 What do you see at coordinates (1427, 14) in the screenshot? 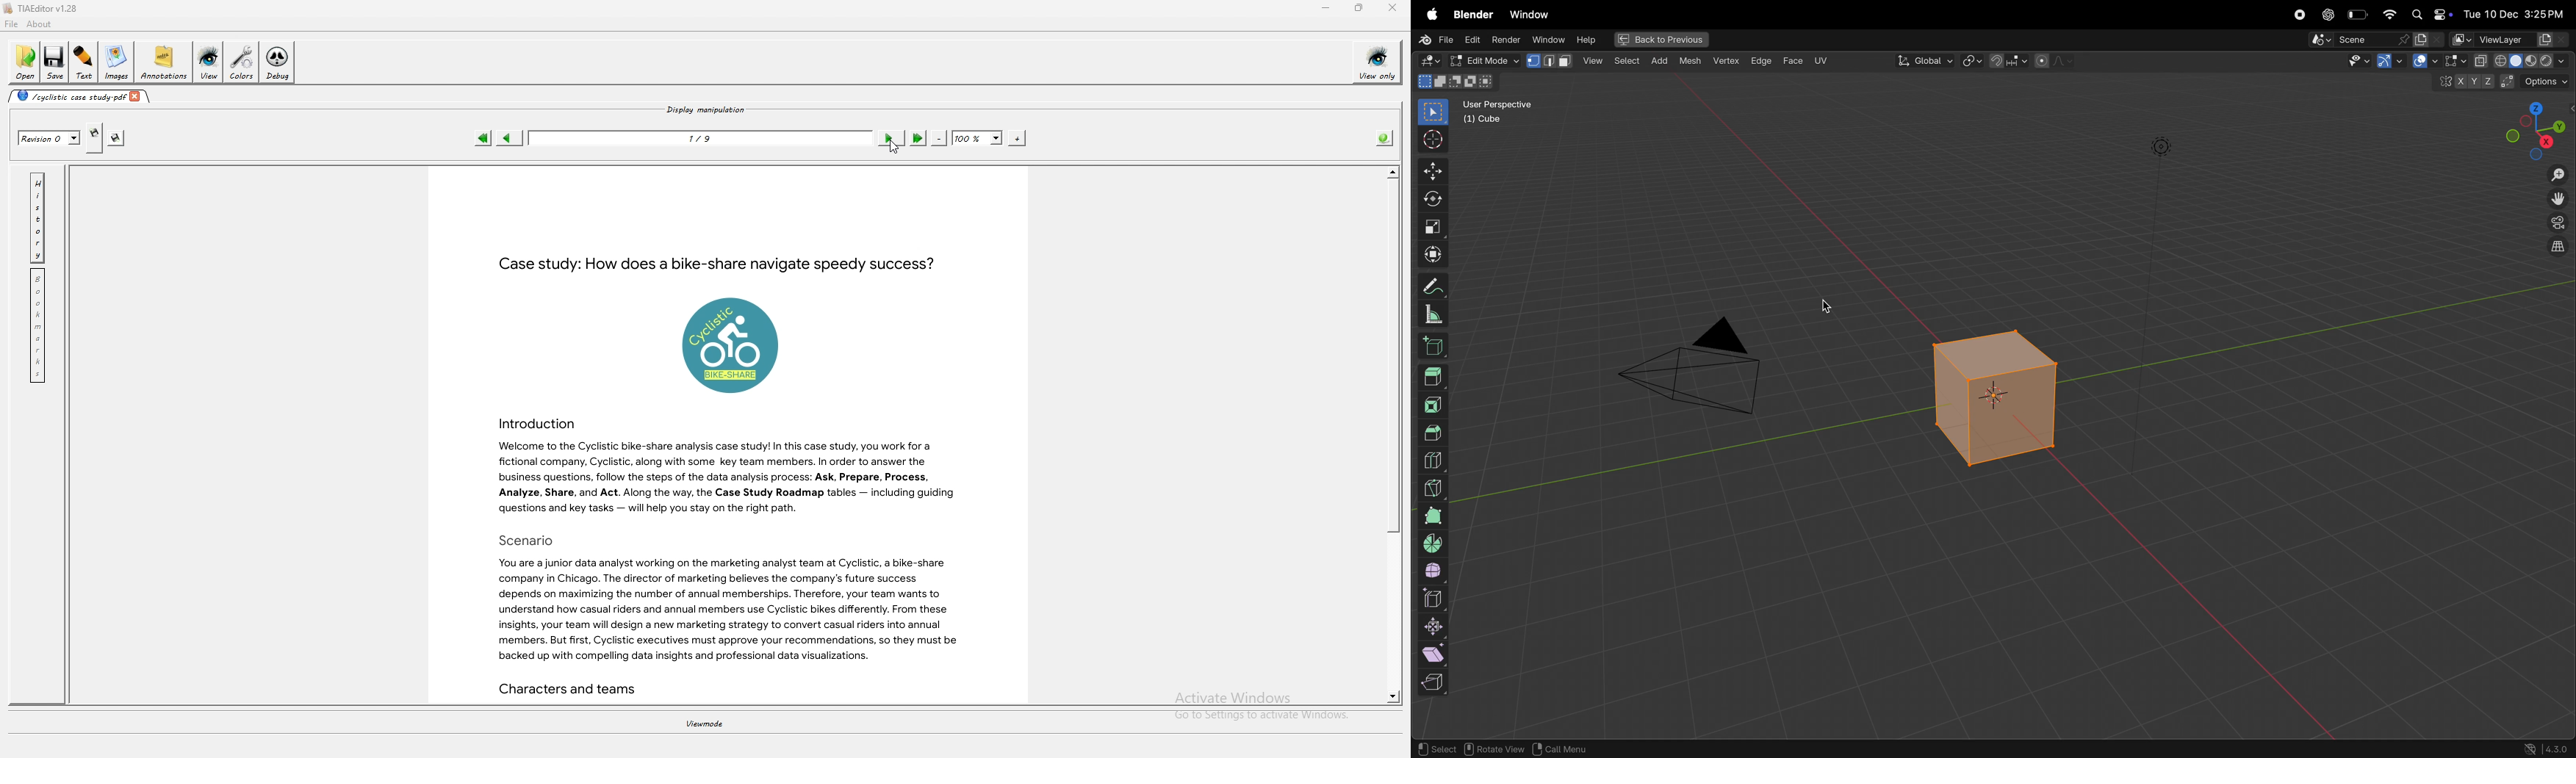
I see `Apple menu` at bounding box center [1427, 14].